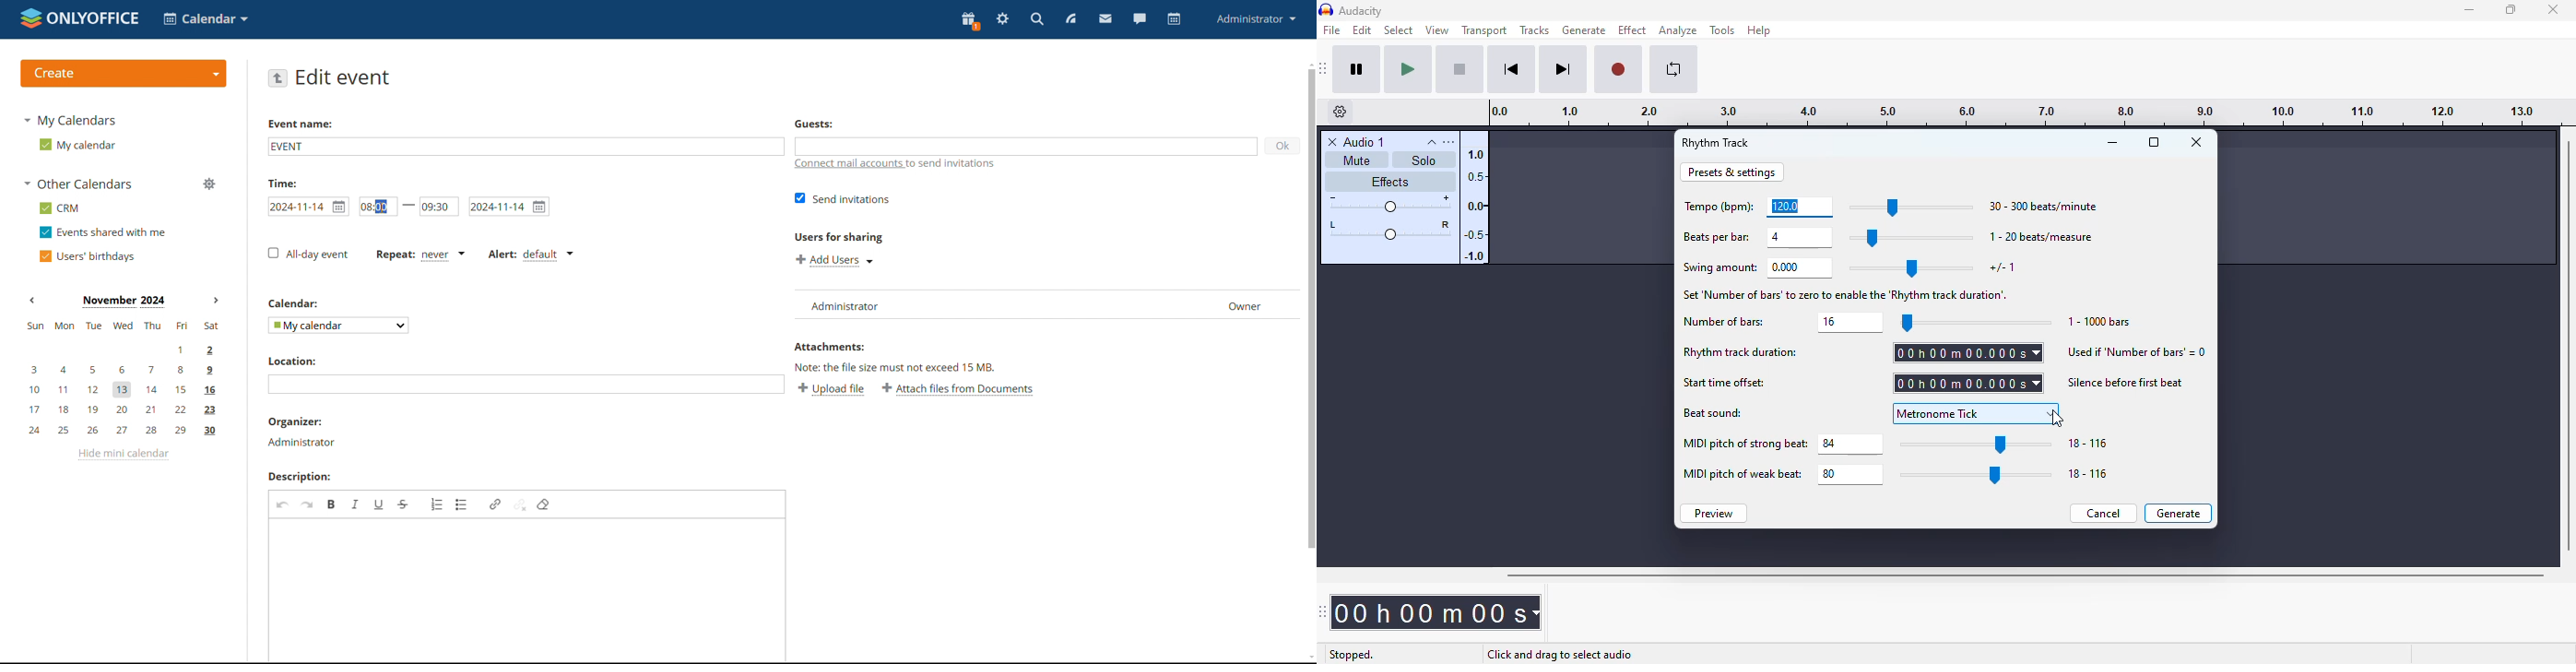  What do you see at coordinates (1282, 147) in the screenshot?
I see `ok` at bounding box center [1282, 147].